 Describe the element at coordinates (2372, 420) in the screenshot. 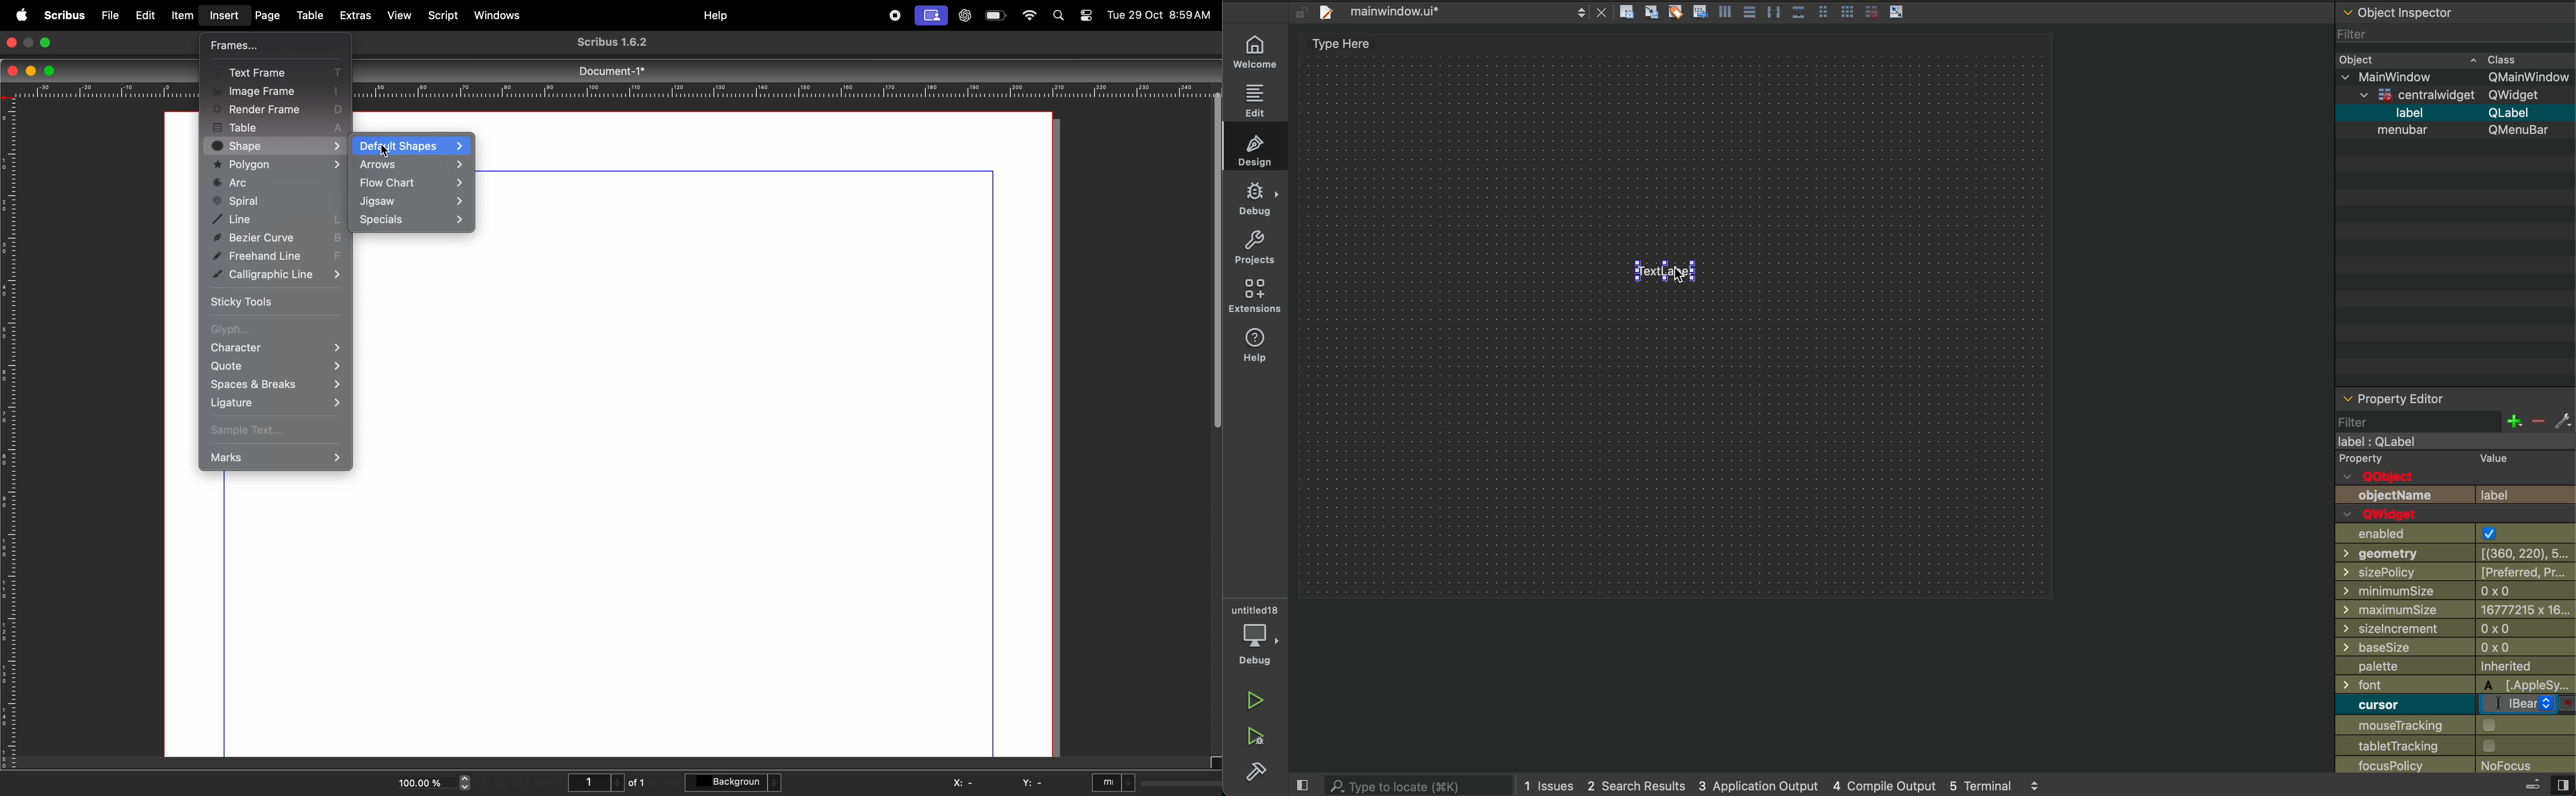

I see `filter` at that location.